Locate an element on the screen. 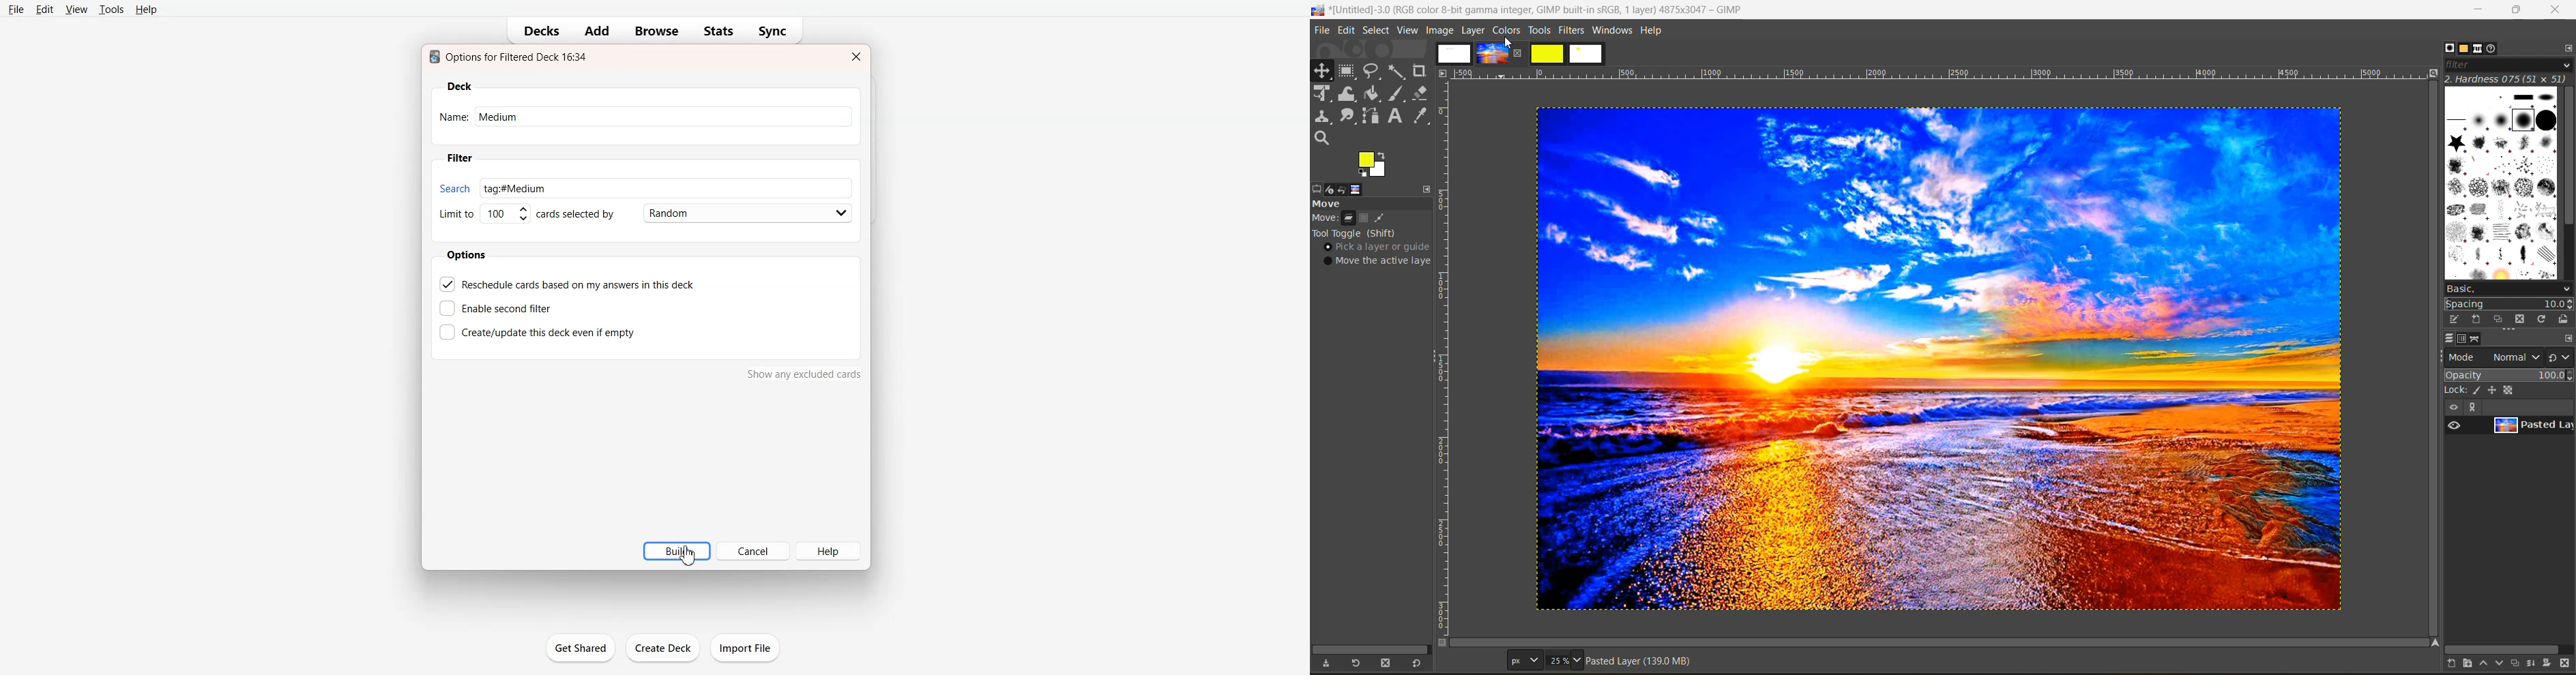 This screenshot has height=700, width=2576. View is located at coordinates (76, 9).